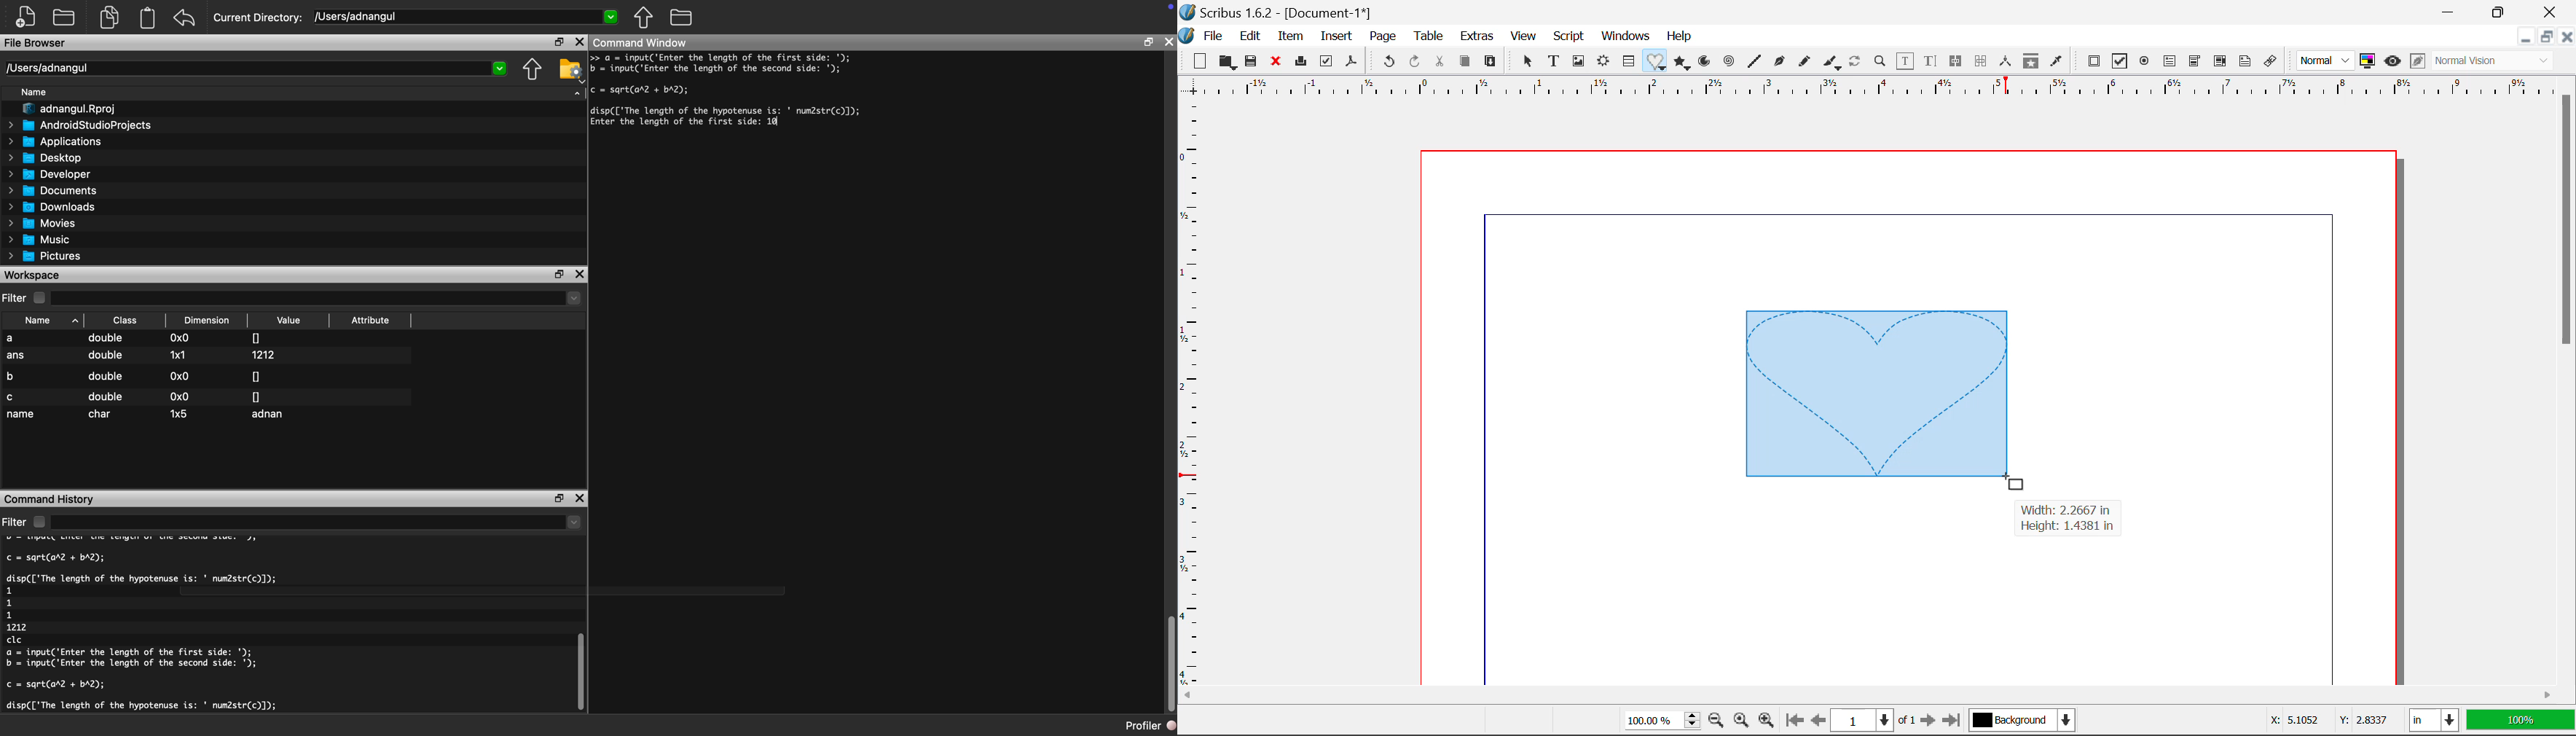  What do you see at coordinates (2057, 61) in the screenshot?
I see `Eyedropper` at bounding box center [2057, 61].